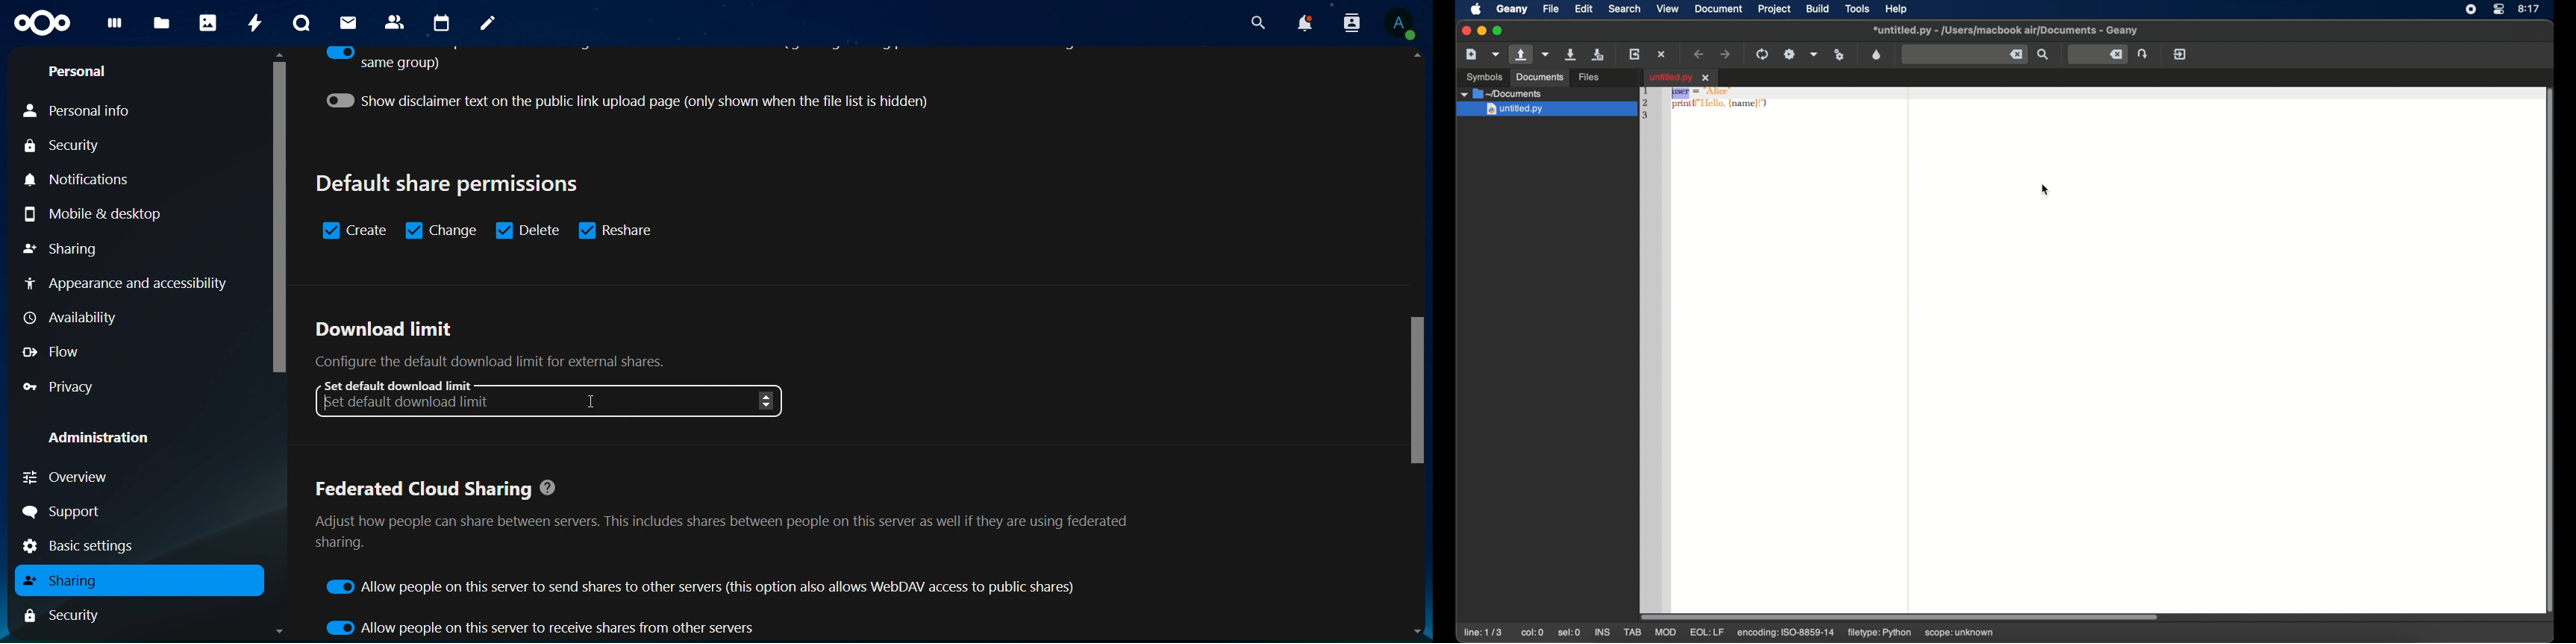 The image size is (2576, 644). Describe the element at coordinates (1545, 110) in the screenshot. I see `` at that location.